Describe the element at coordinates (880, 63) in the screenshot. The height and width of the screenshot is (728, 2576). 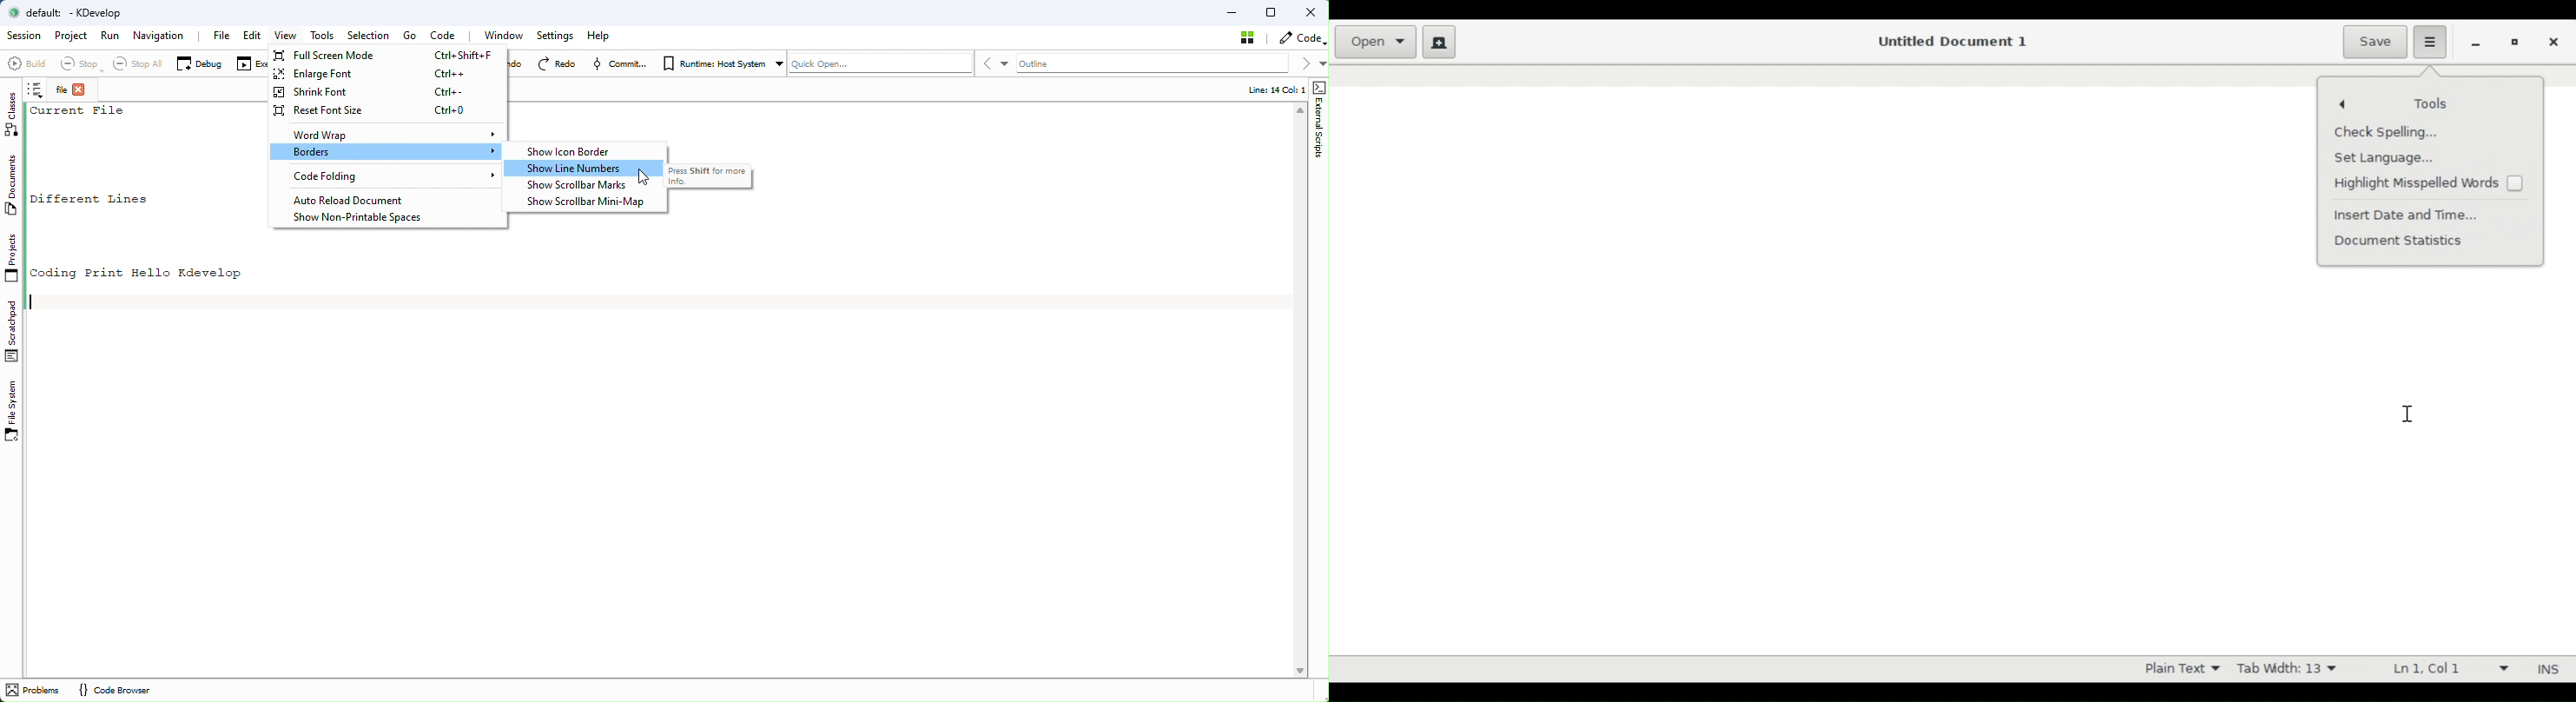
I see `Quick Open` at that location.